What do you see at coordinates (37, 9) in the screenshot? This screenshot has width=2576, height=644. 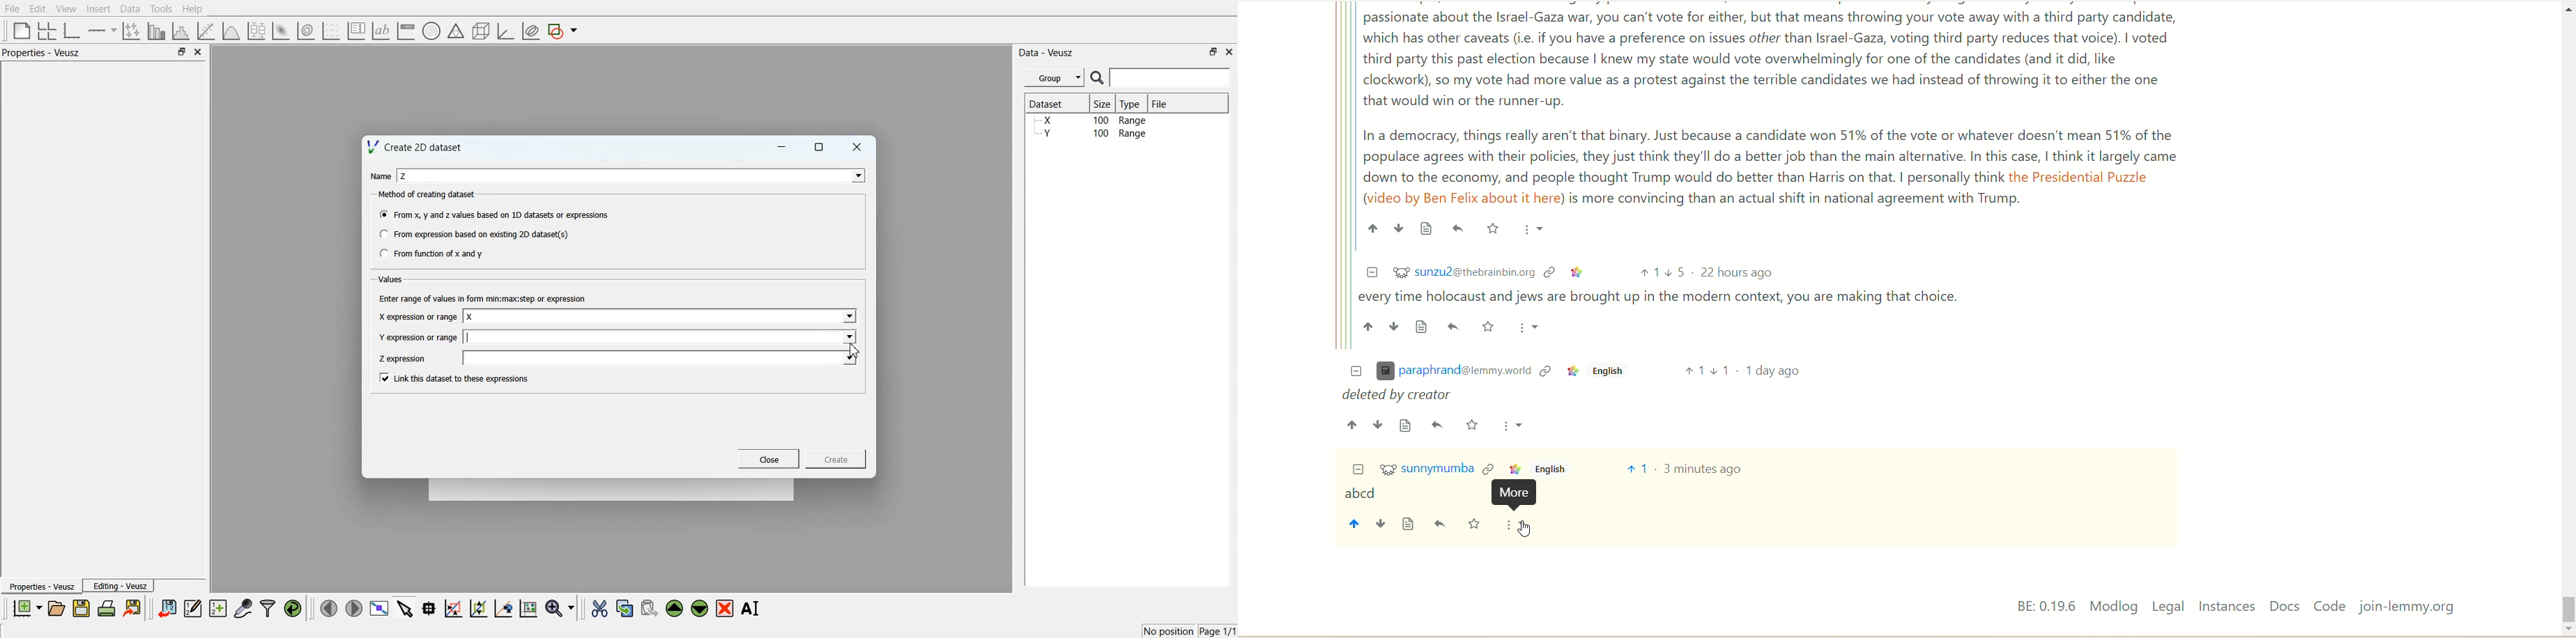 I see `Edit` at bounding box center [37, 9].